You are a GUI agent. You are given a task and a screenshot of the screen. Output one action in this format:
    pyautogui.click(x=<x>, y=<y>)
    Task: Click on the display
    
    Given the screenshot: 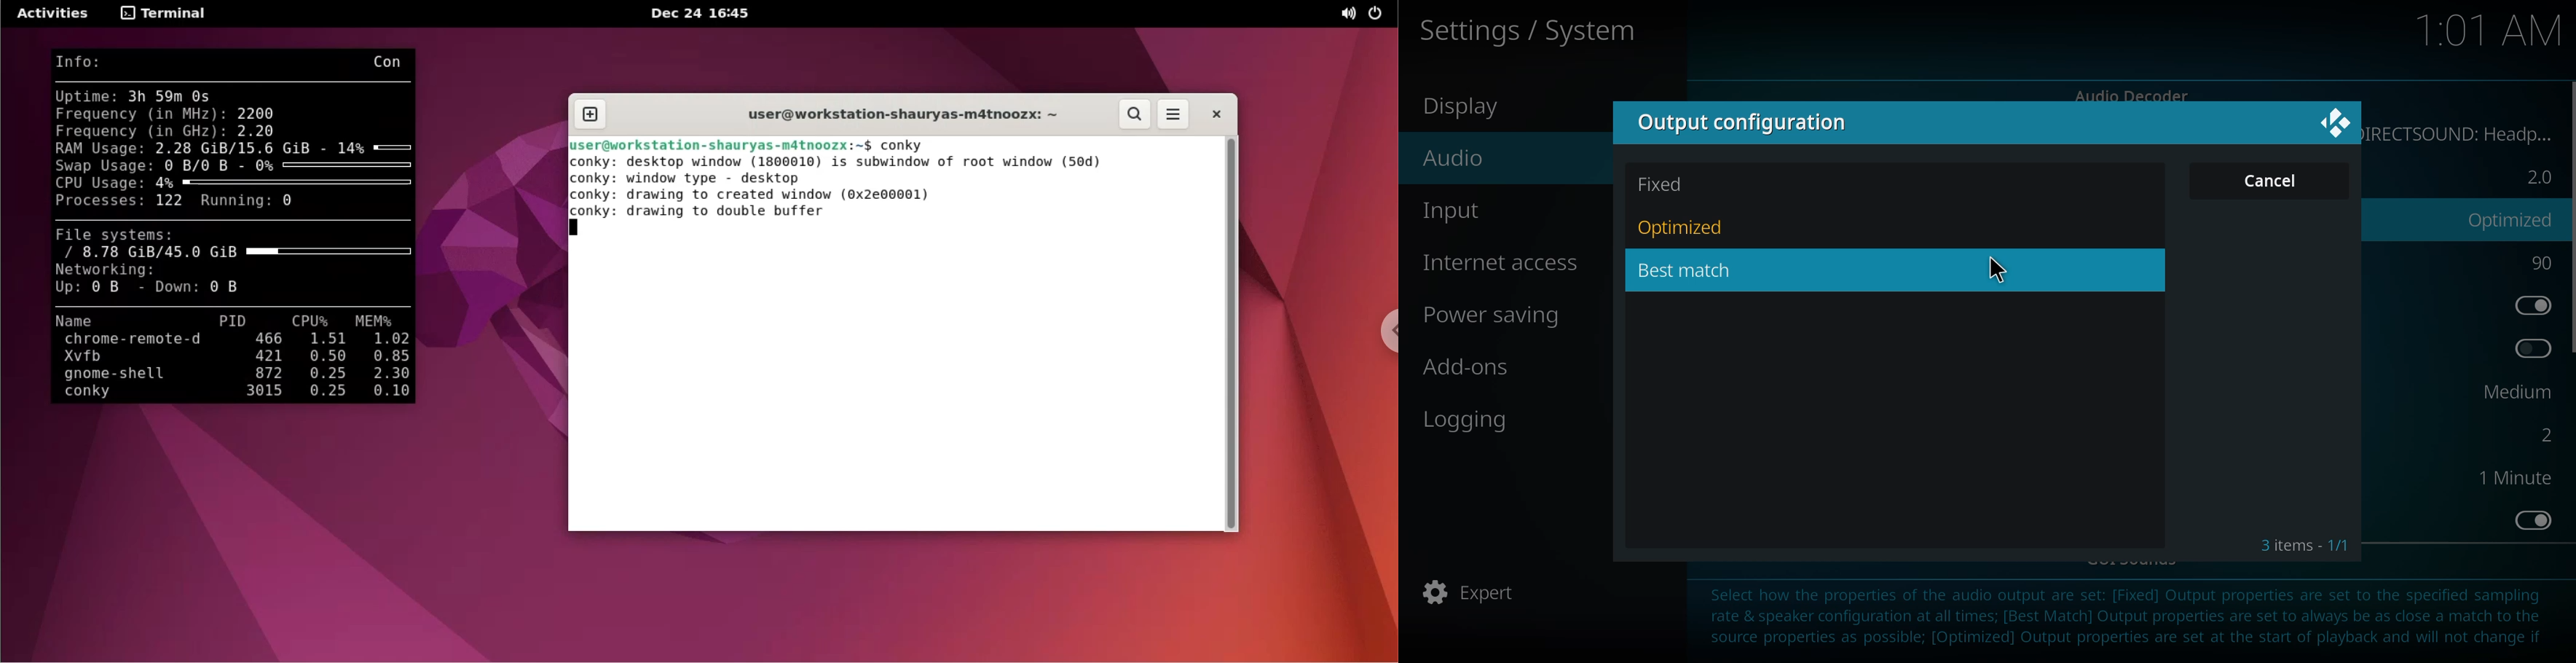 What is the action you would take?
    pyautogui.click(x=1461, y=107)
    